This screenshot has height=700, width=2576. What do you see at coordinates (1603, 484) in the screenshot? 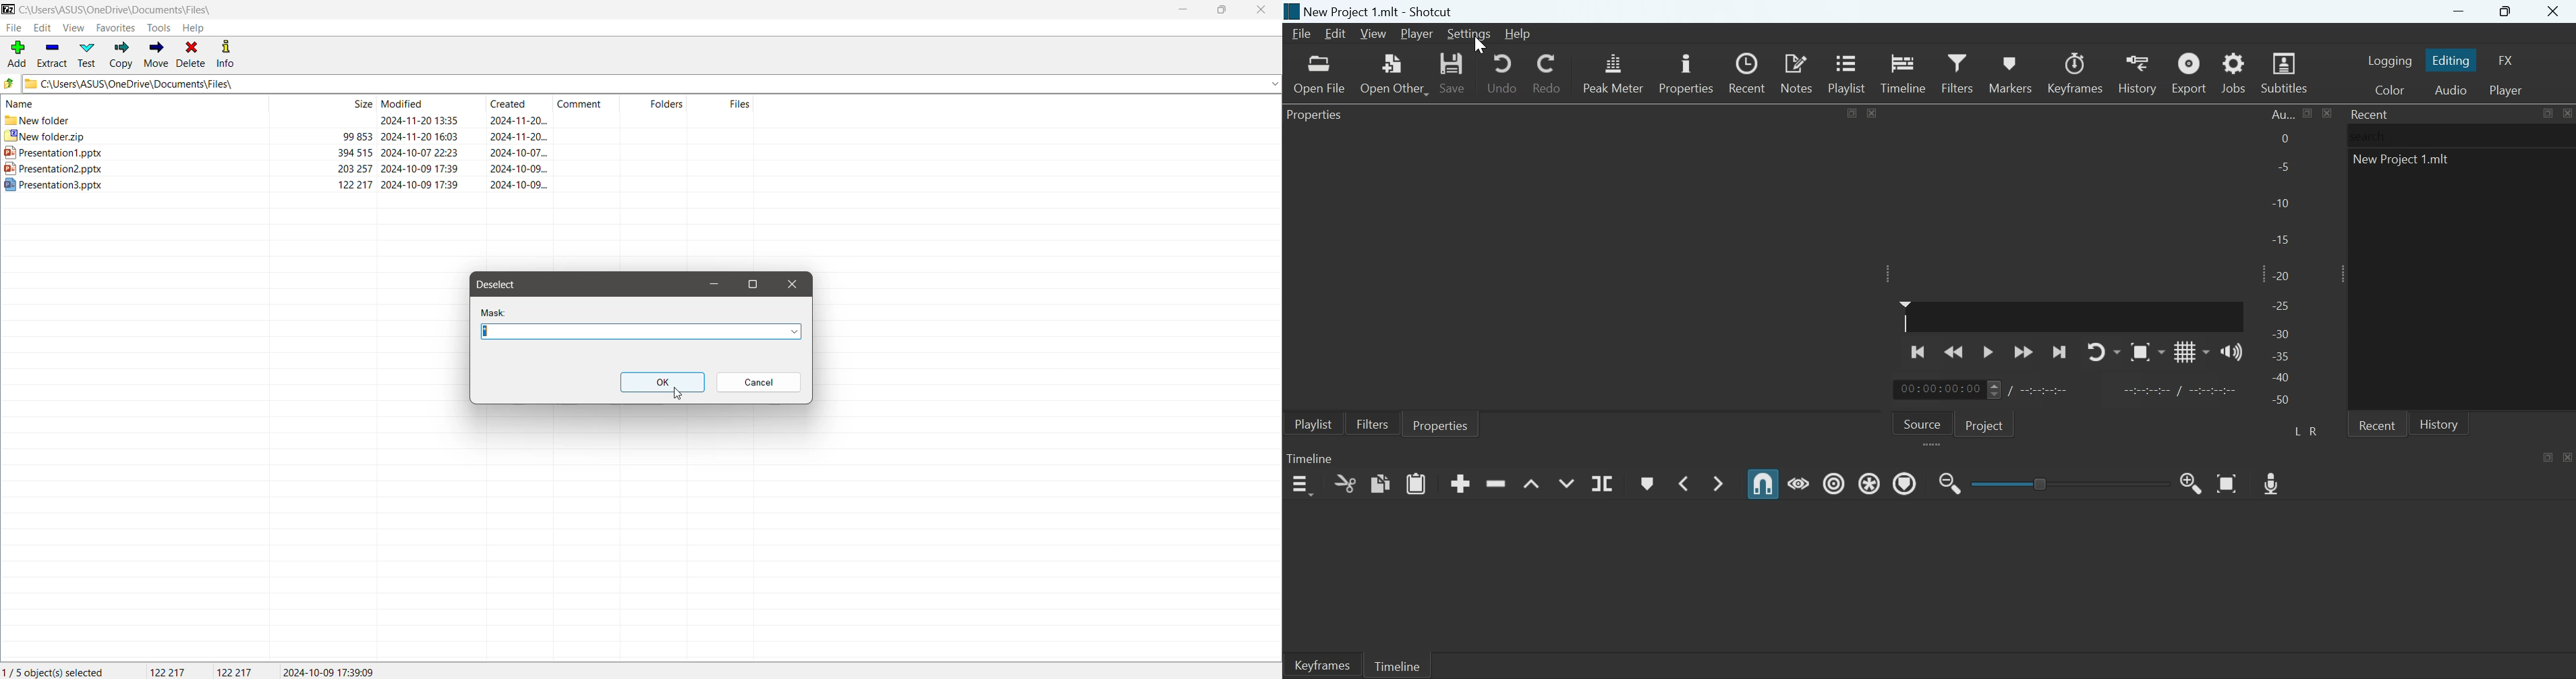
I see `Split at payhead` at bounding box center [1603, 484].